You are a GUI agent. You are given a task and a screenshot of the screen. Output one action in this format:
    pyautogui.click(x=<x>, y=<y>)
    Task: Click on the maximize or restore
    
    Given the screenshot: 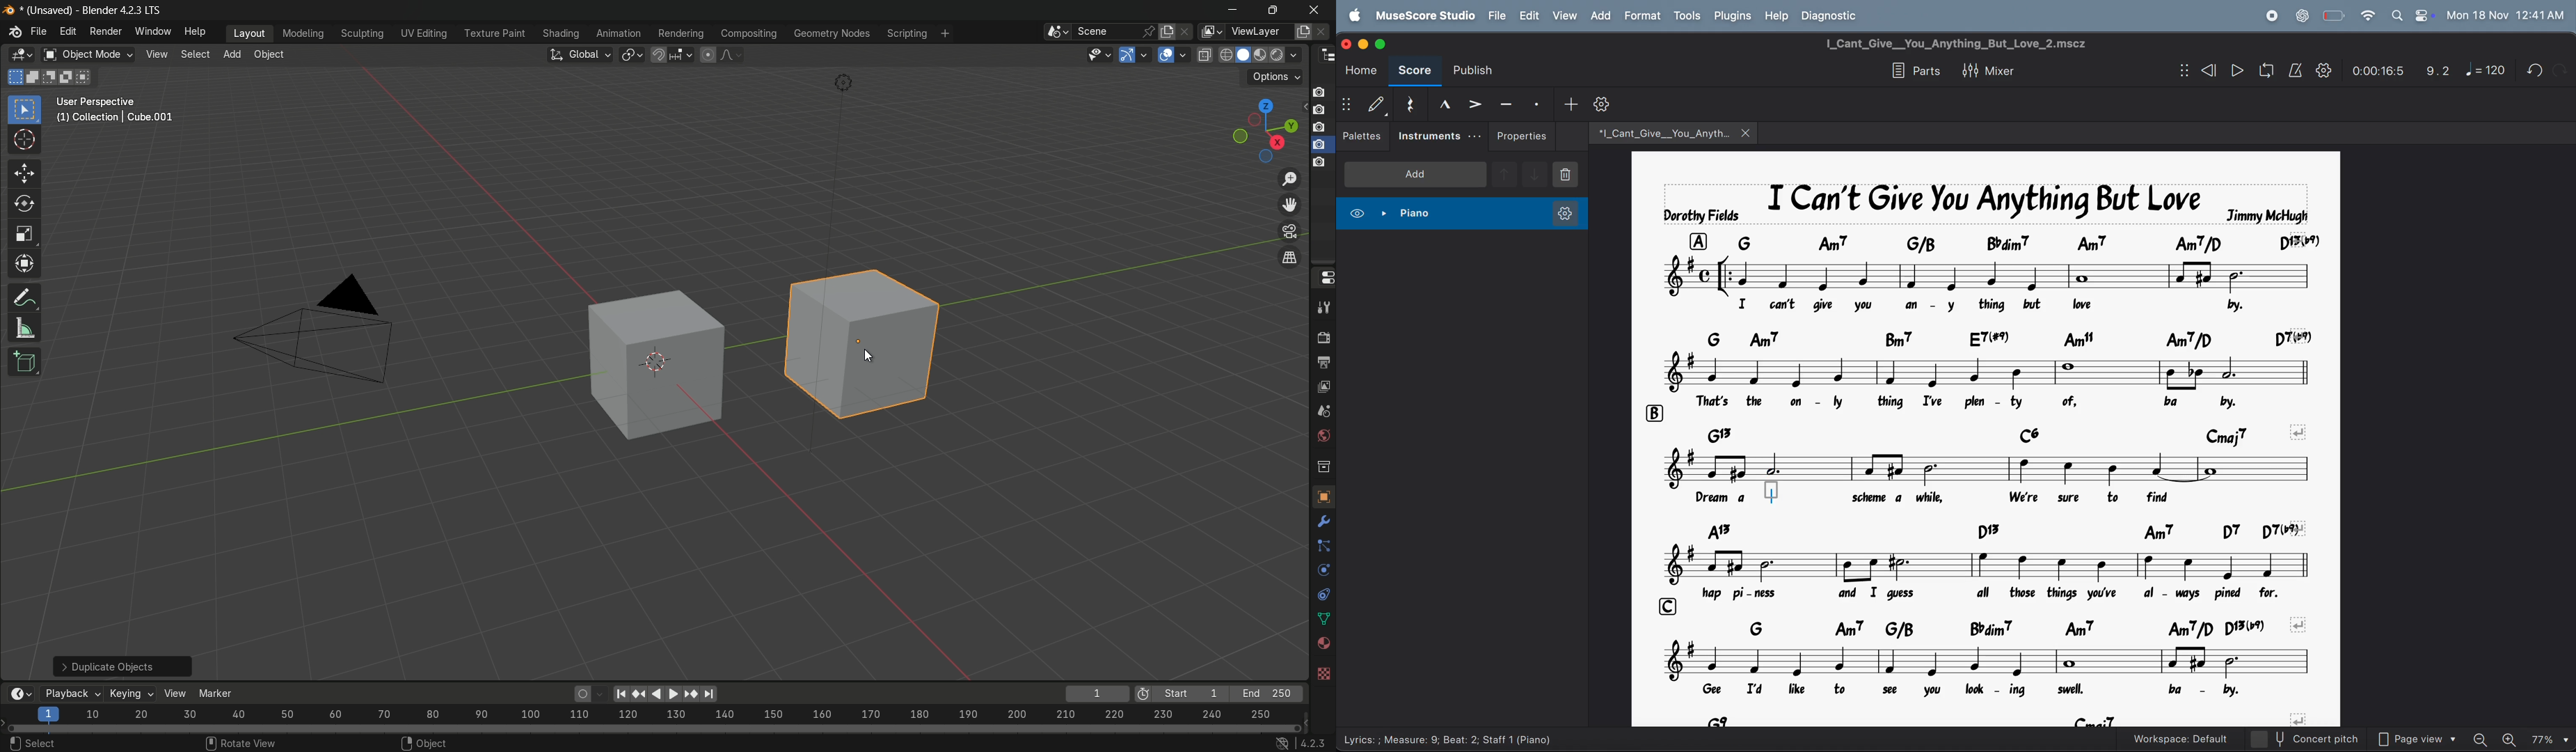 What is the action you would take?
    pyautogui.click(x=1272, y=9)
    